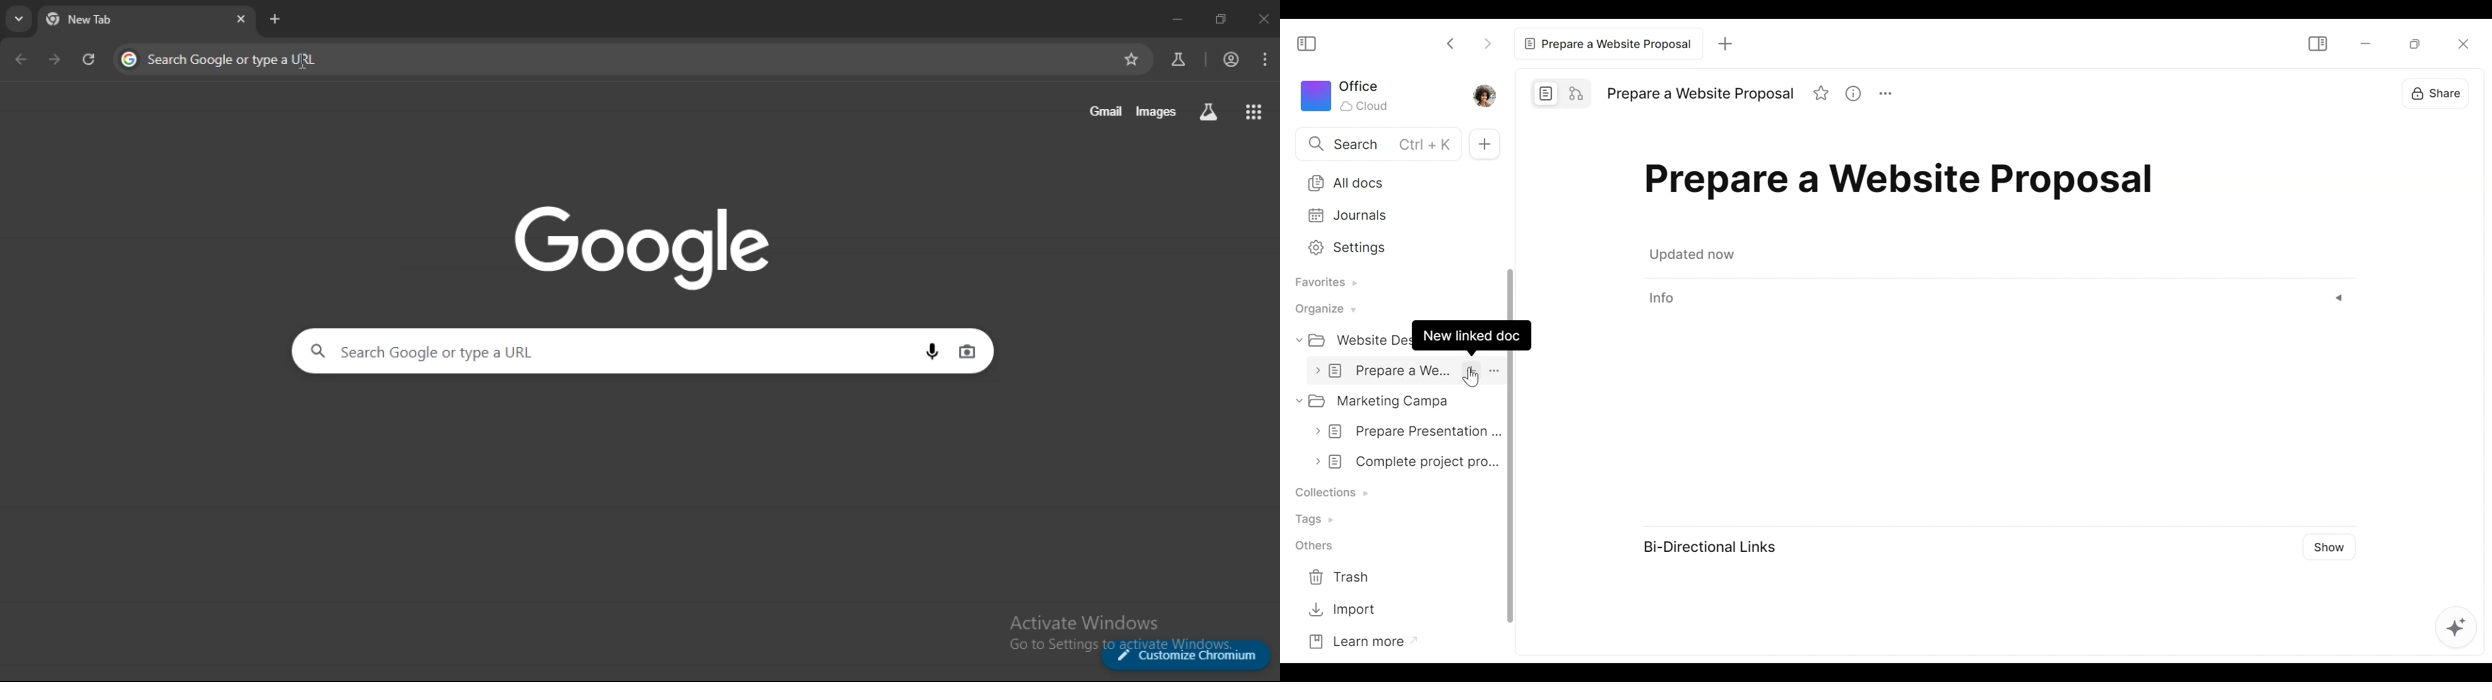 The image size is (2492, 700). I want to click on Current Tab, so click(1606, 44).